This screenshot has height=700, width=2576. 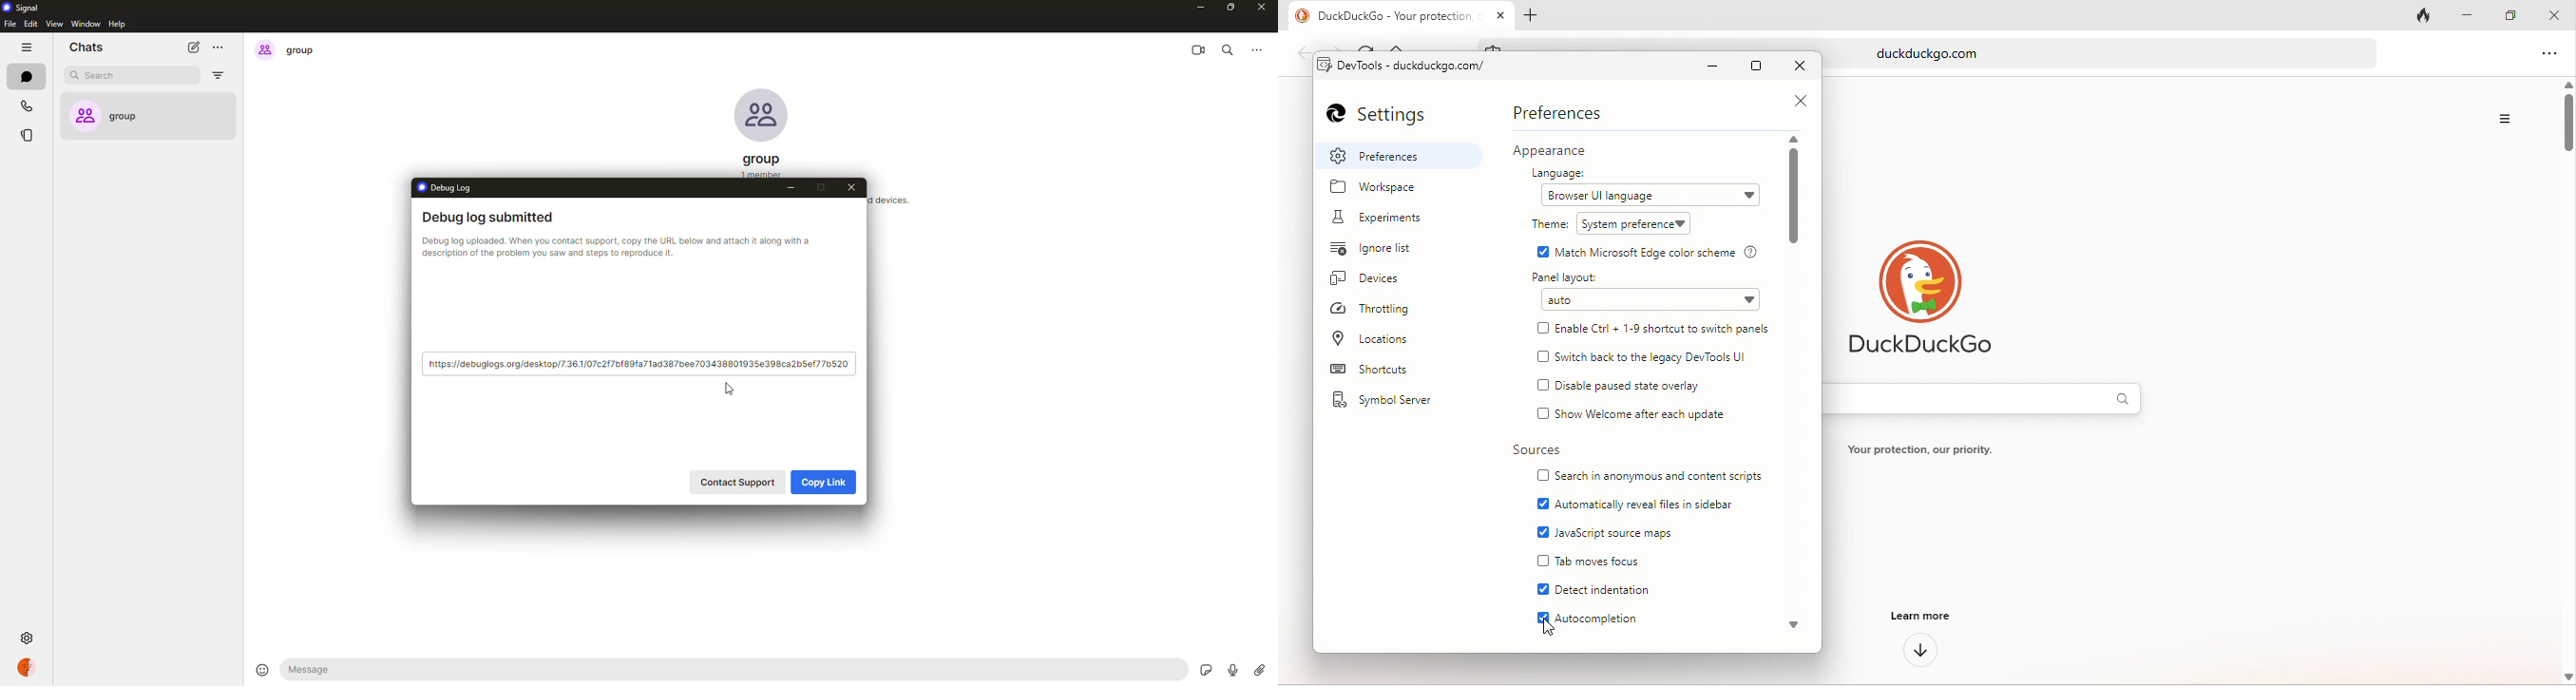 What do you see at coordinates (1543, 561) in the screenshot?
I see `checkbox` at bounding box center [1543, 561].